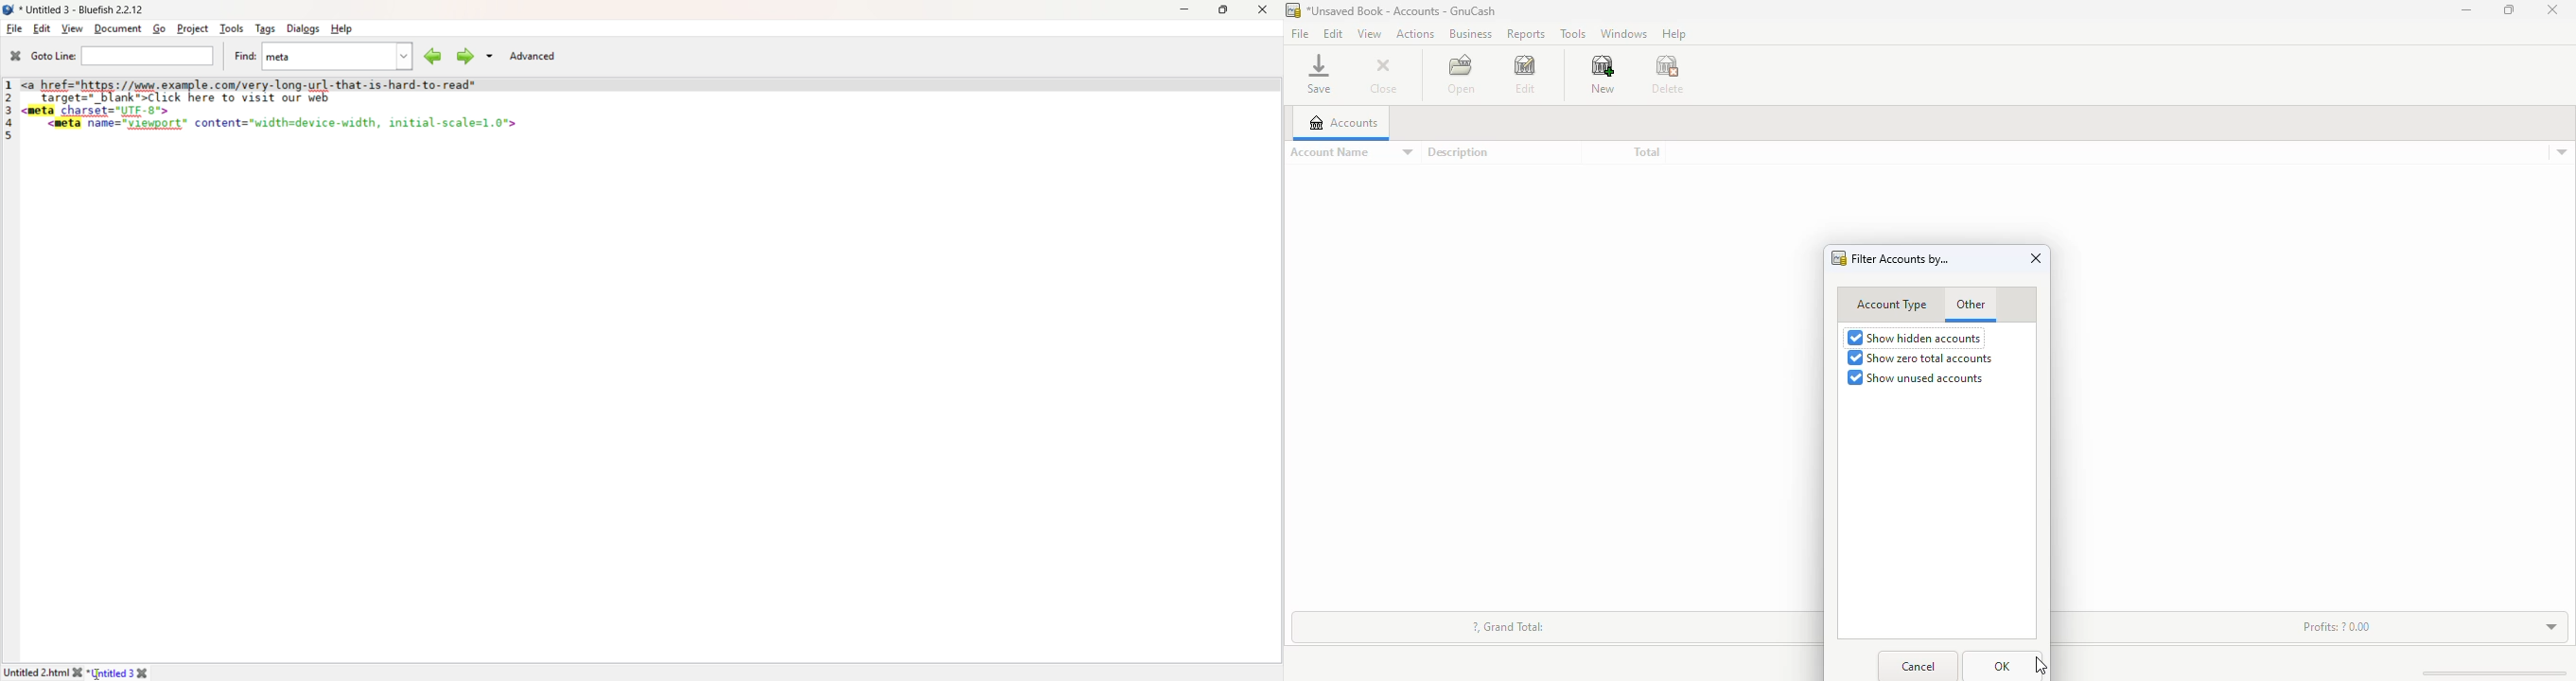 This screenshot has height=700, width=2576. Describe the element at coordinates (11, 113) in the screenshot. I see `Line Numbers` at that location.